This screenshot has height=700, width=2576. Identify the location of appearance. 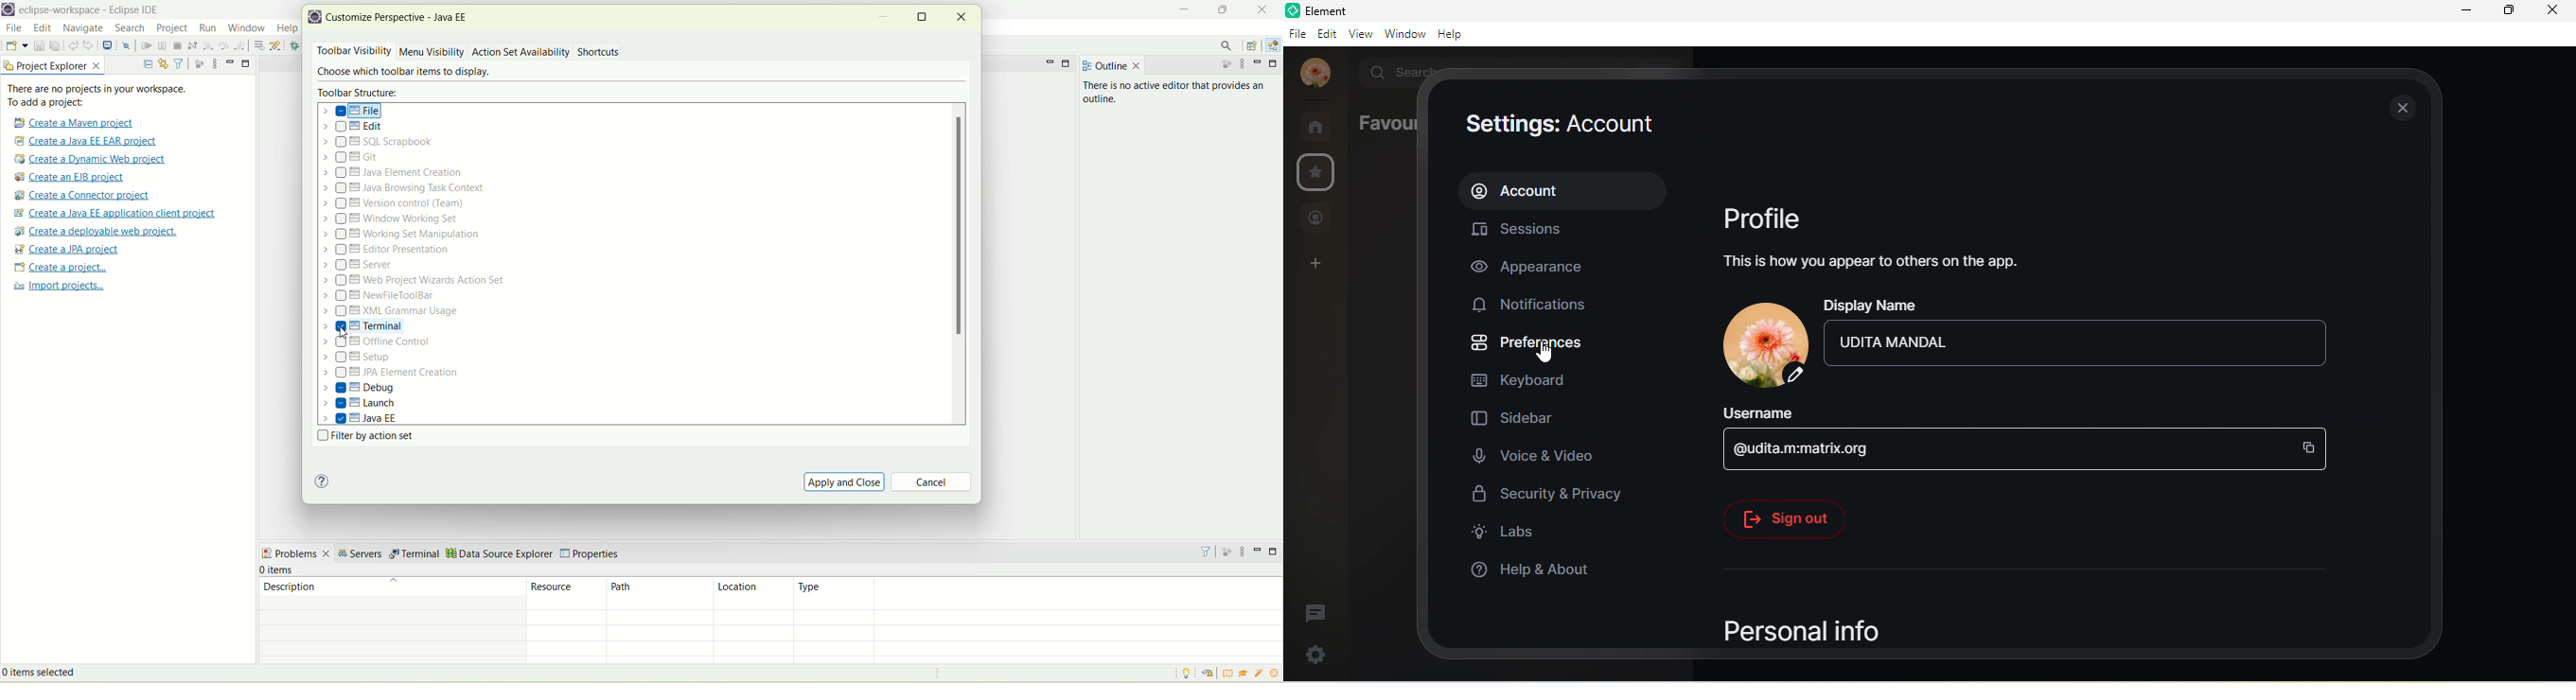
(1532, 269).